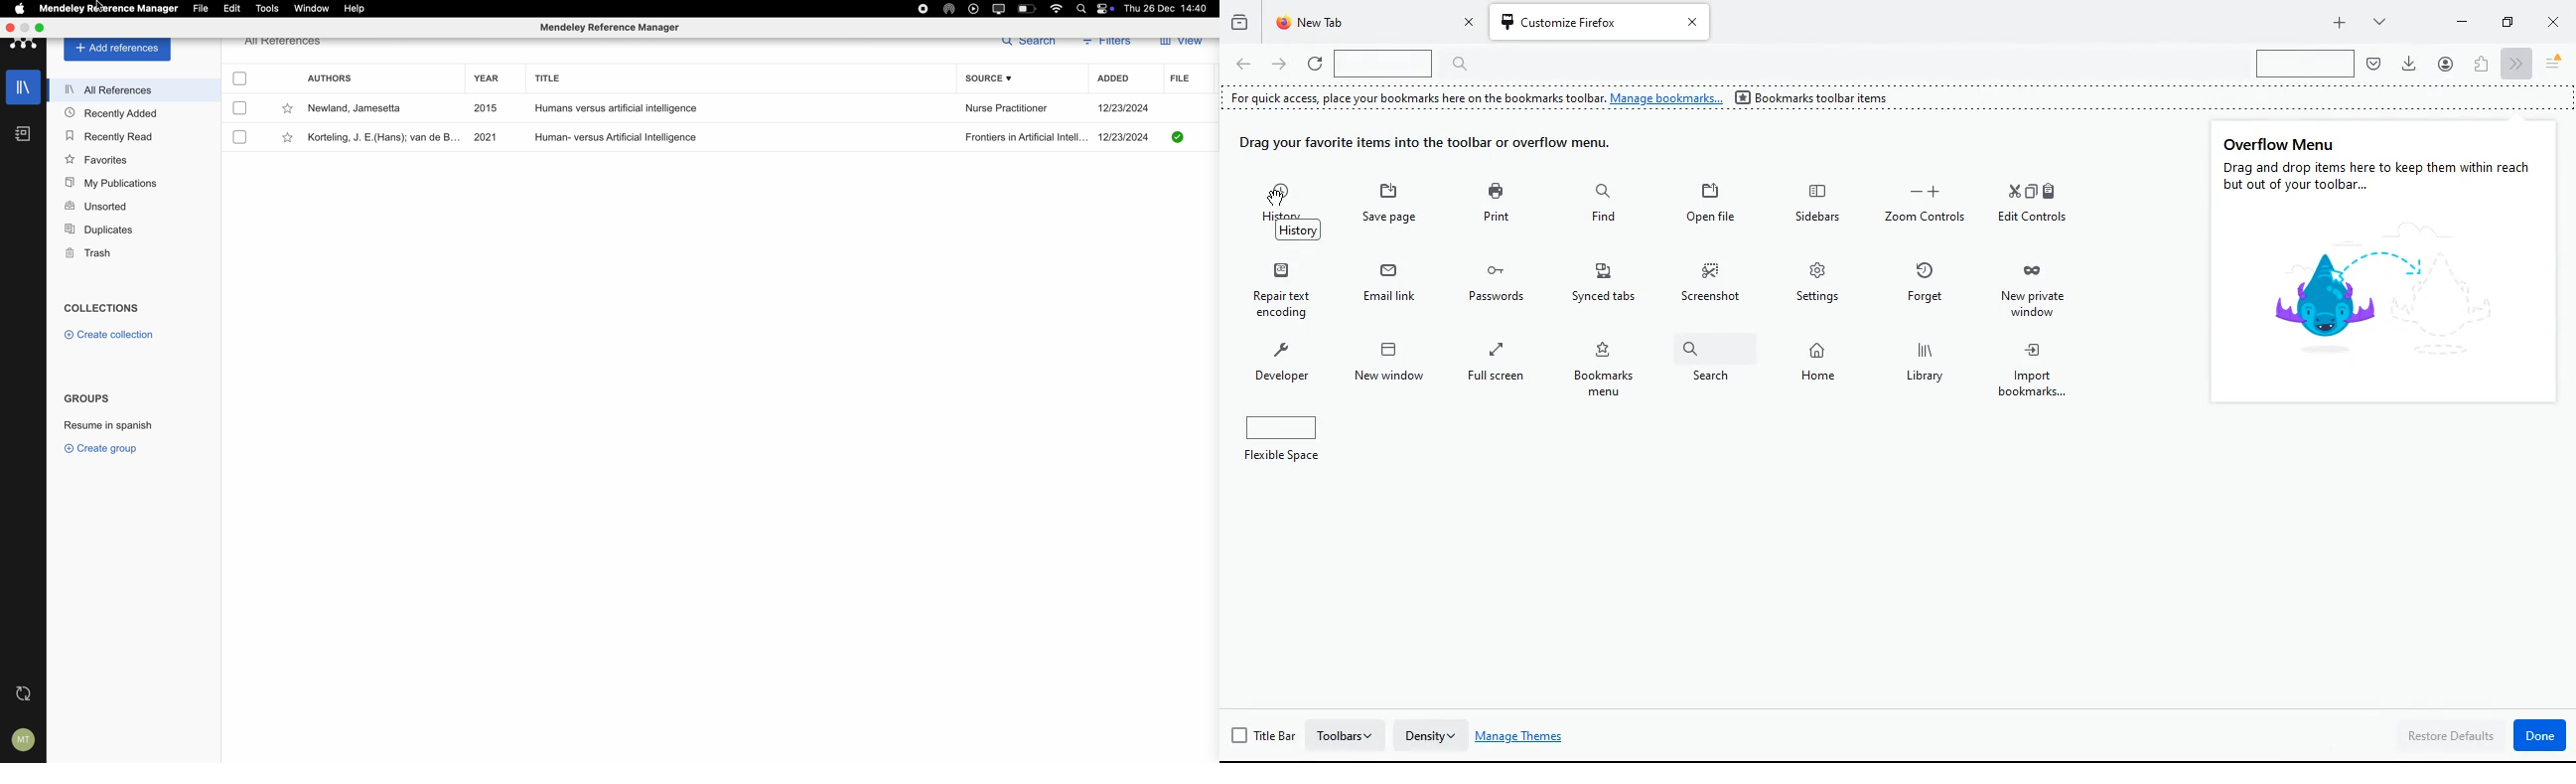 Image resolution: width=2576 pixels, height=784 pixels. What do you see at coordinates (88, 254) in the screenshot?
I see `trash` at bounding box center [88, 254].